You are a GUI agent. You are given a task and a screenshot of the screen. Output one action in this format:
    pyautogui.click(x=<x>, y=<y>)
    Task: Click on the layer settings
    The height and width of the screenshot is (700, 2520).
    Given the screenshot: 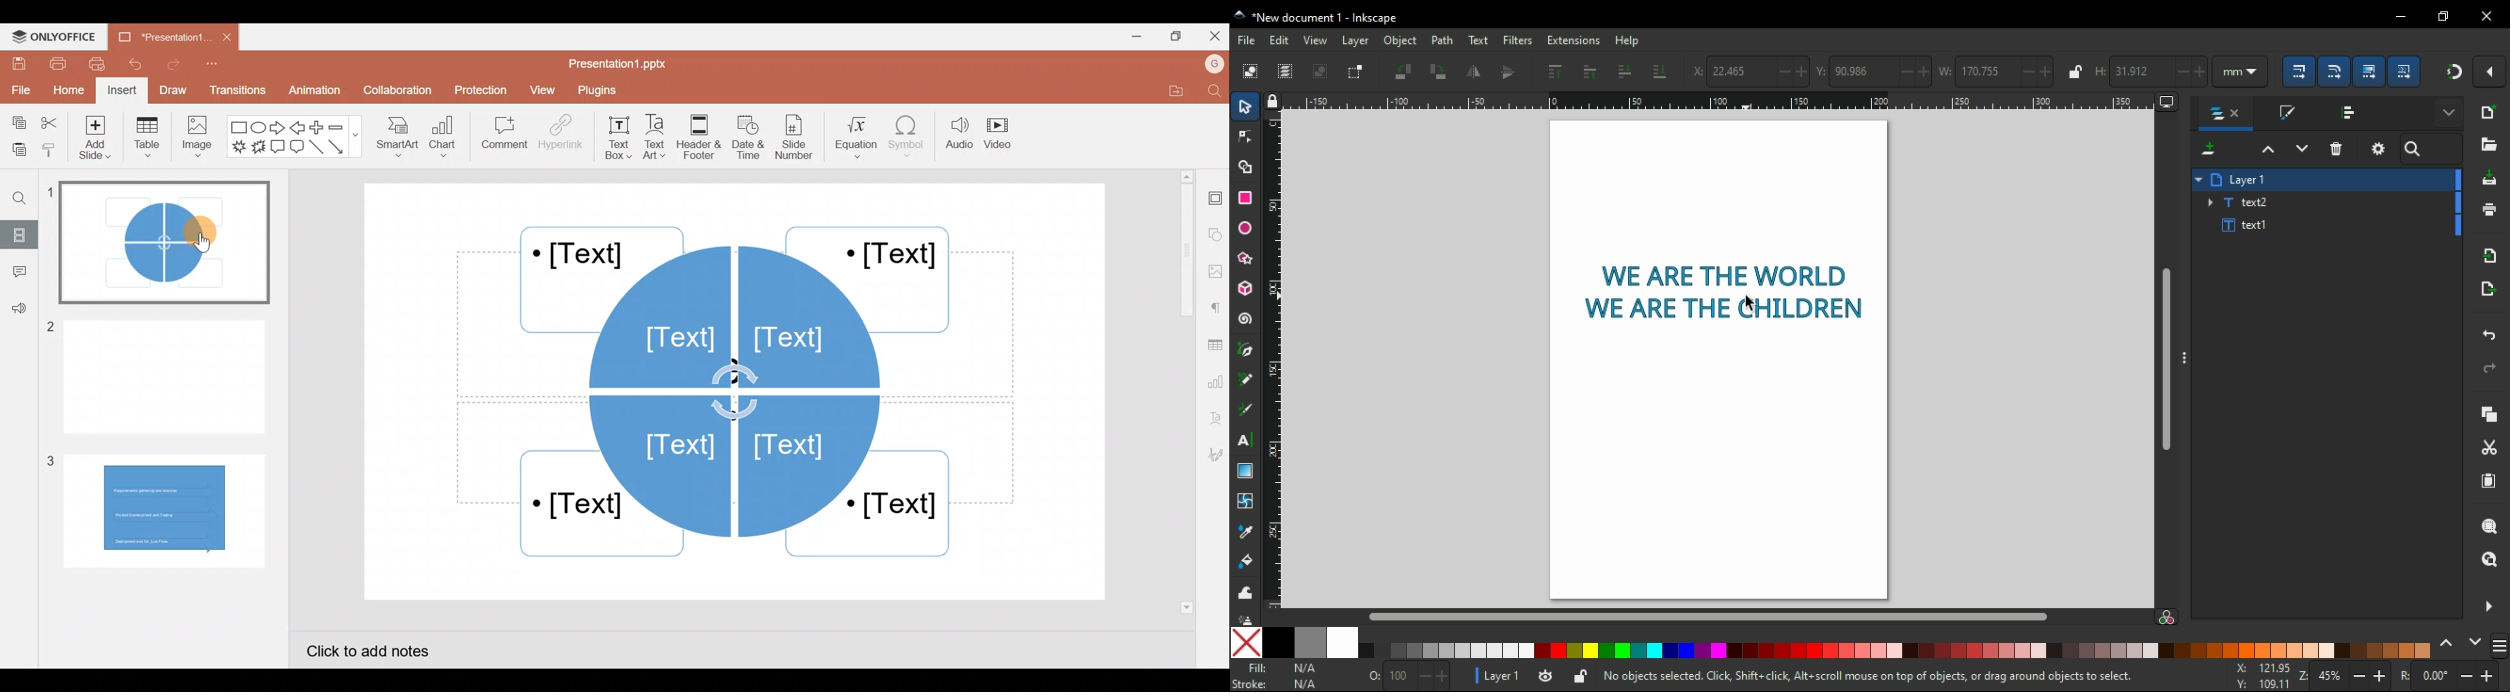 What is the action you would take?
    pyautogui.click(x=2379, y=148)
    